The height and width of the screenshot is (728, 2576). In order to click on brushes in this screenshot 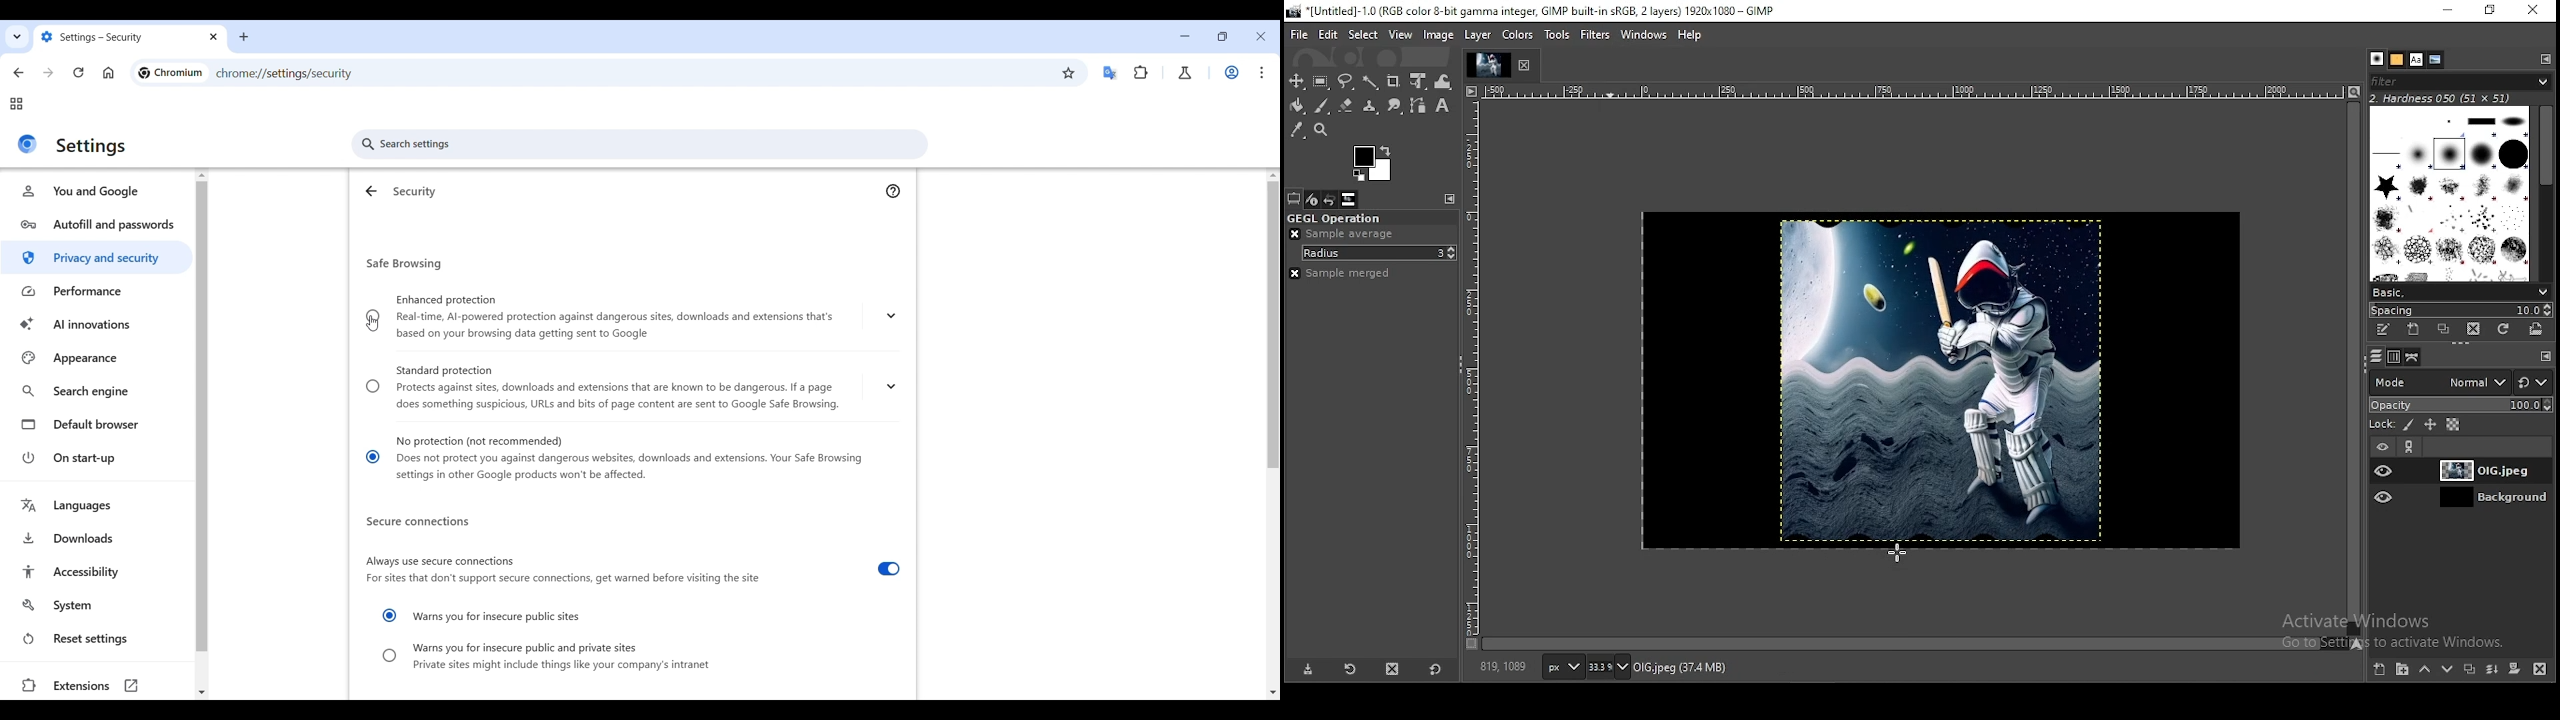, I will do `click(2378, 58)`.